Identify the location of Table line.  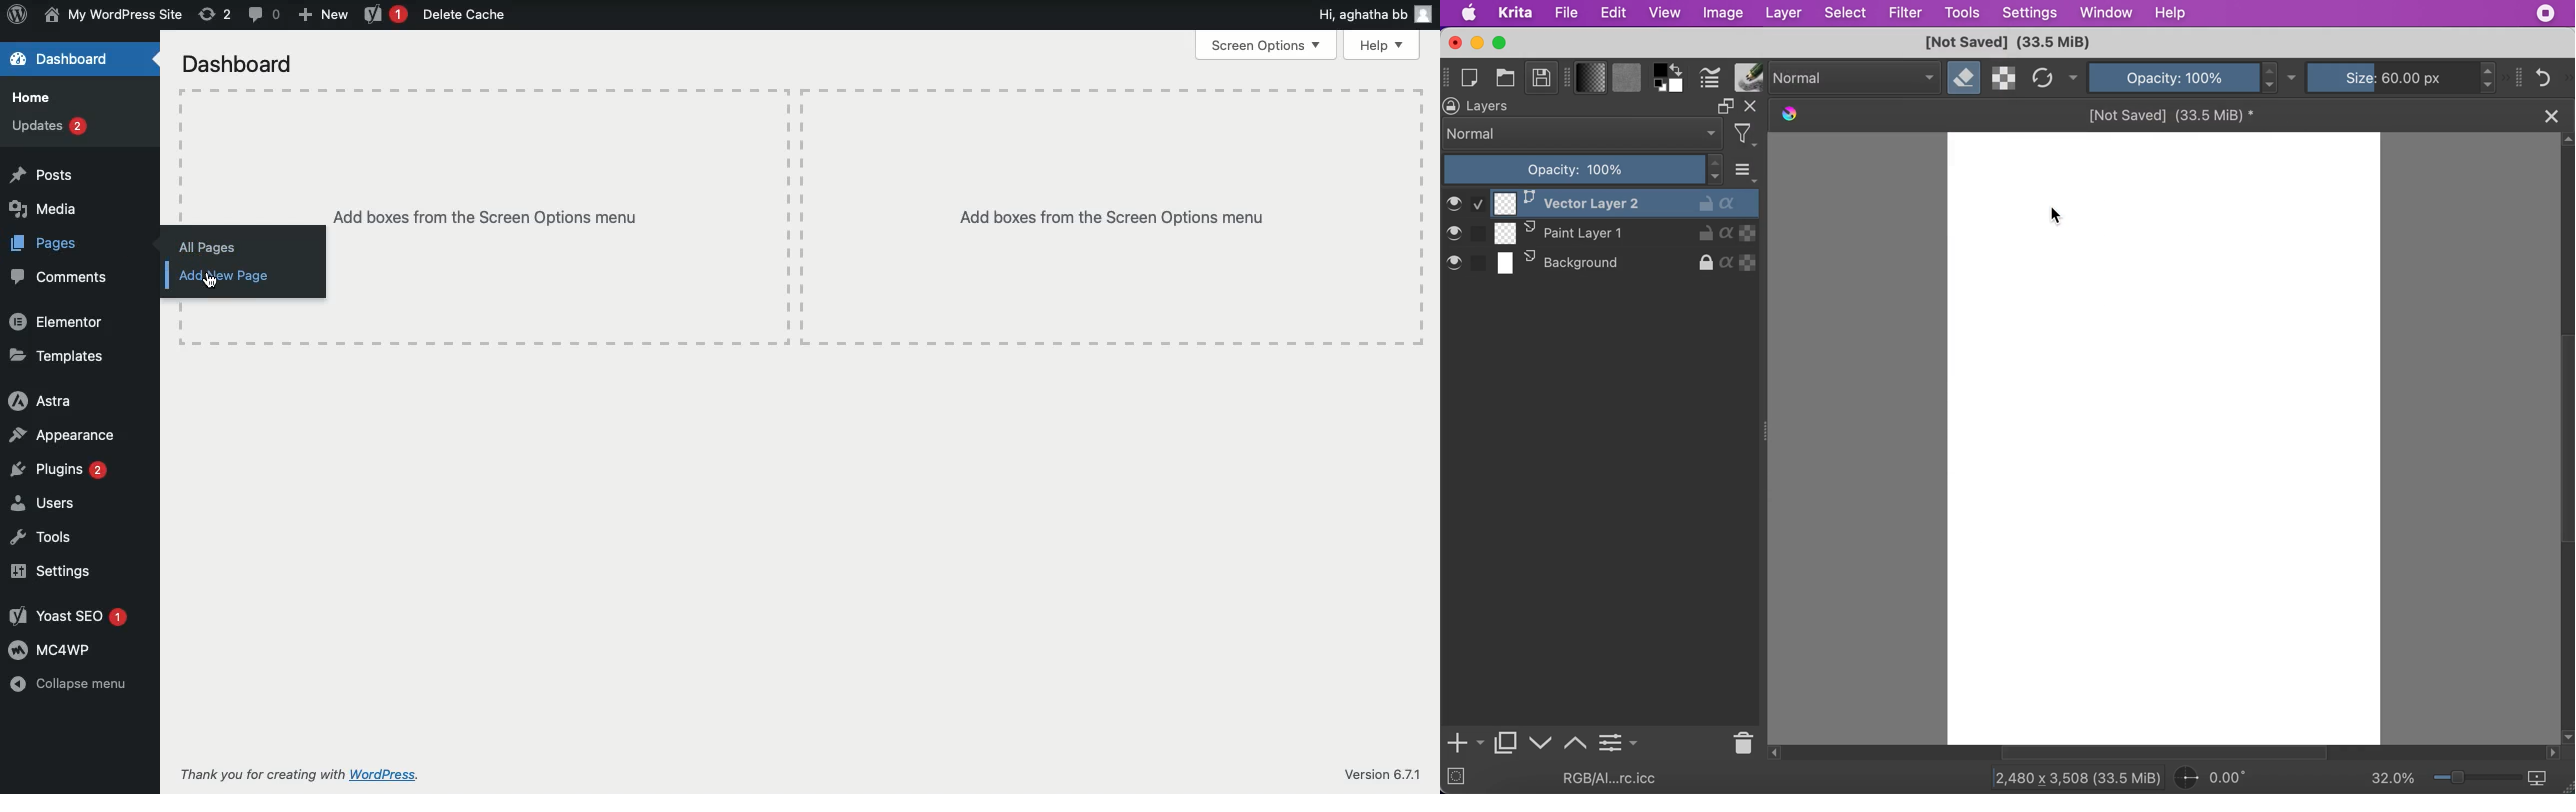
(1418, 216).